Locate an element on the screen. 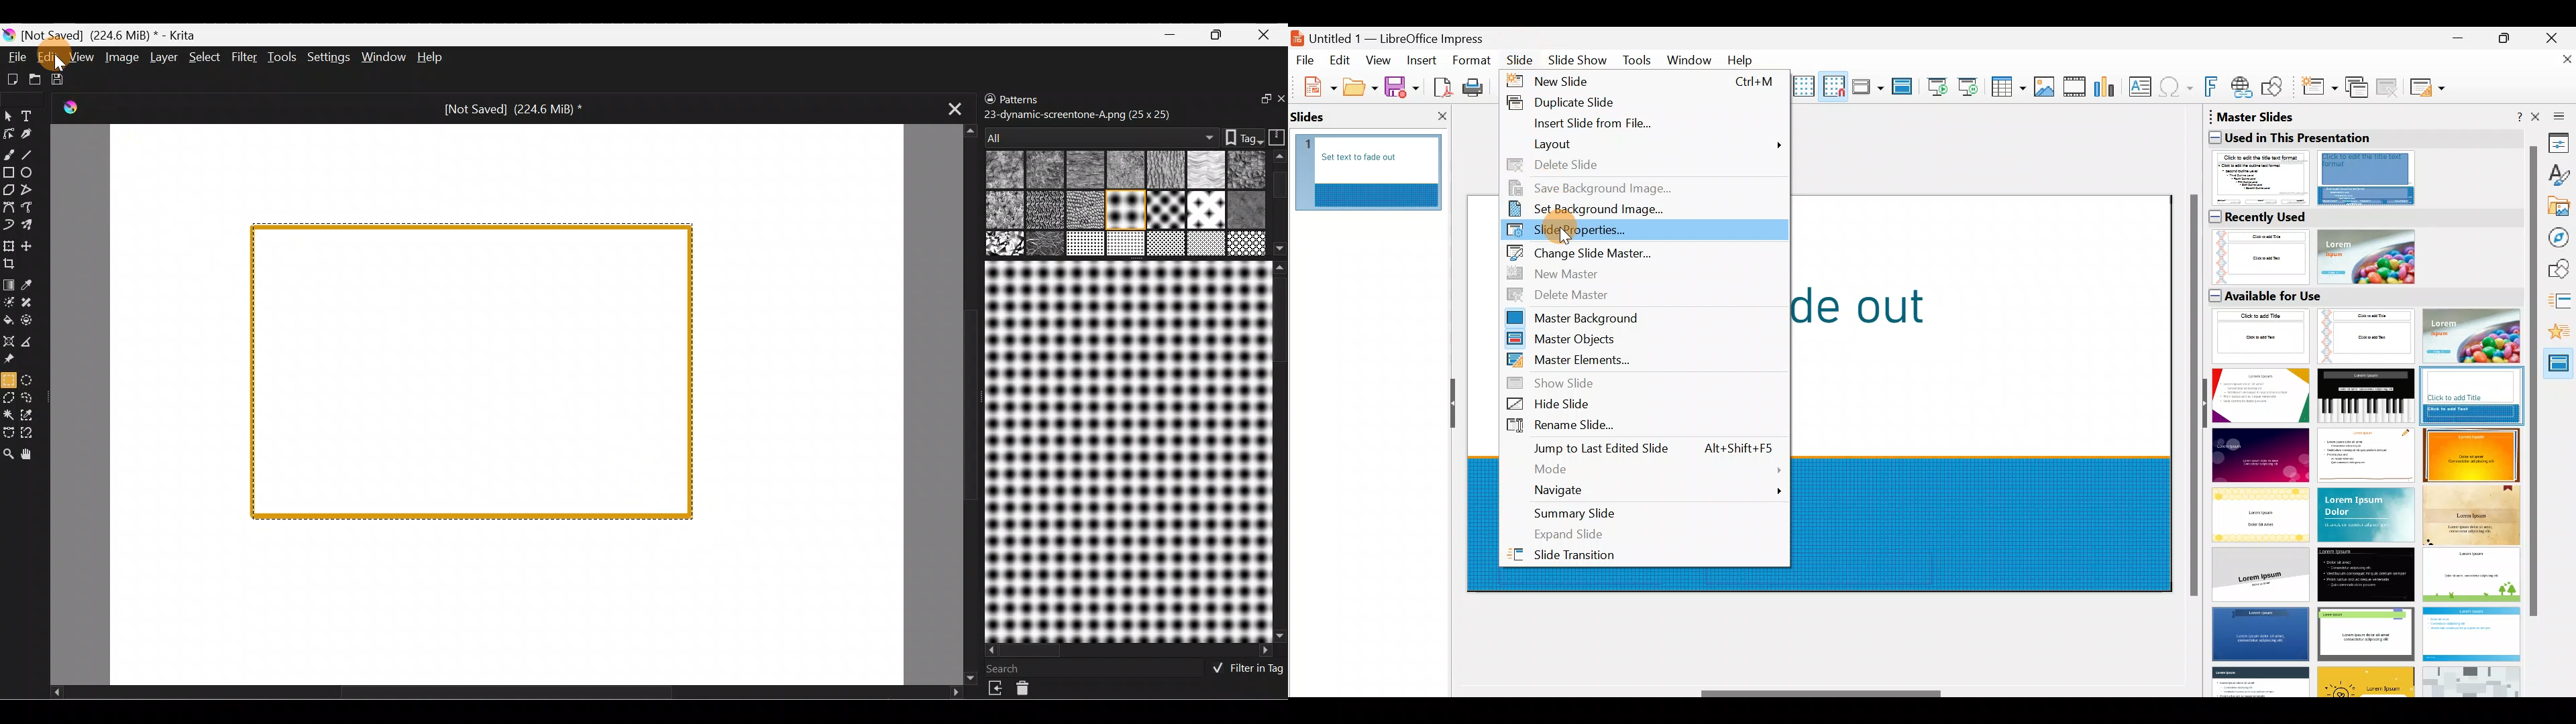 This screenshot has height=728, width=2576. Insert text box is located at coordinates (2143, 88).